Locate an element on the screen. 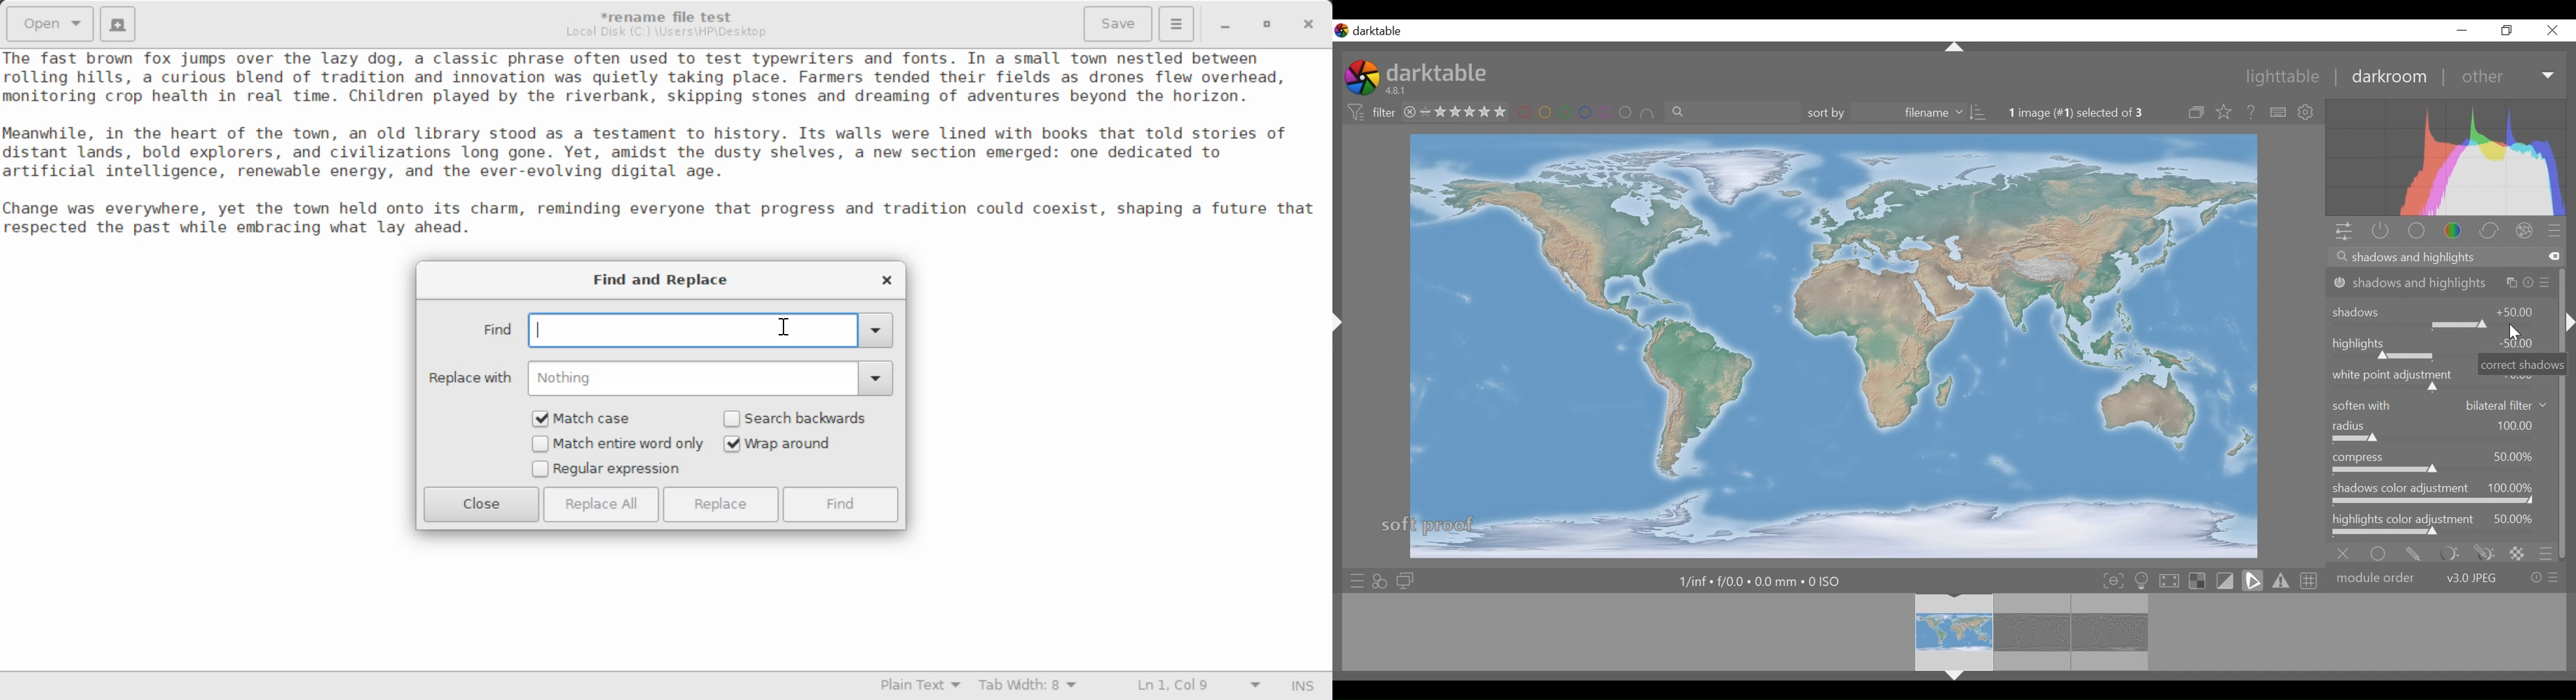 Image resolution: width=2576 pixels, height=700 pixels. *rename file test is located at coordinates (675, 17).